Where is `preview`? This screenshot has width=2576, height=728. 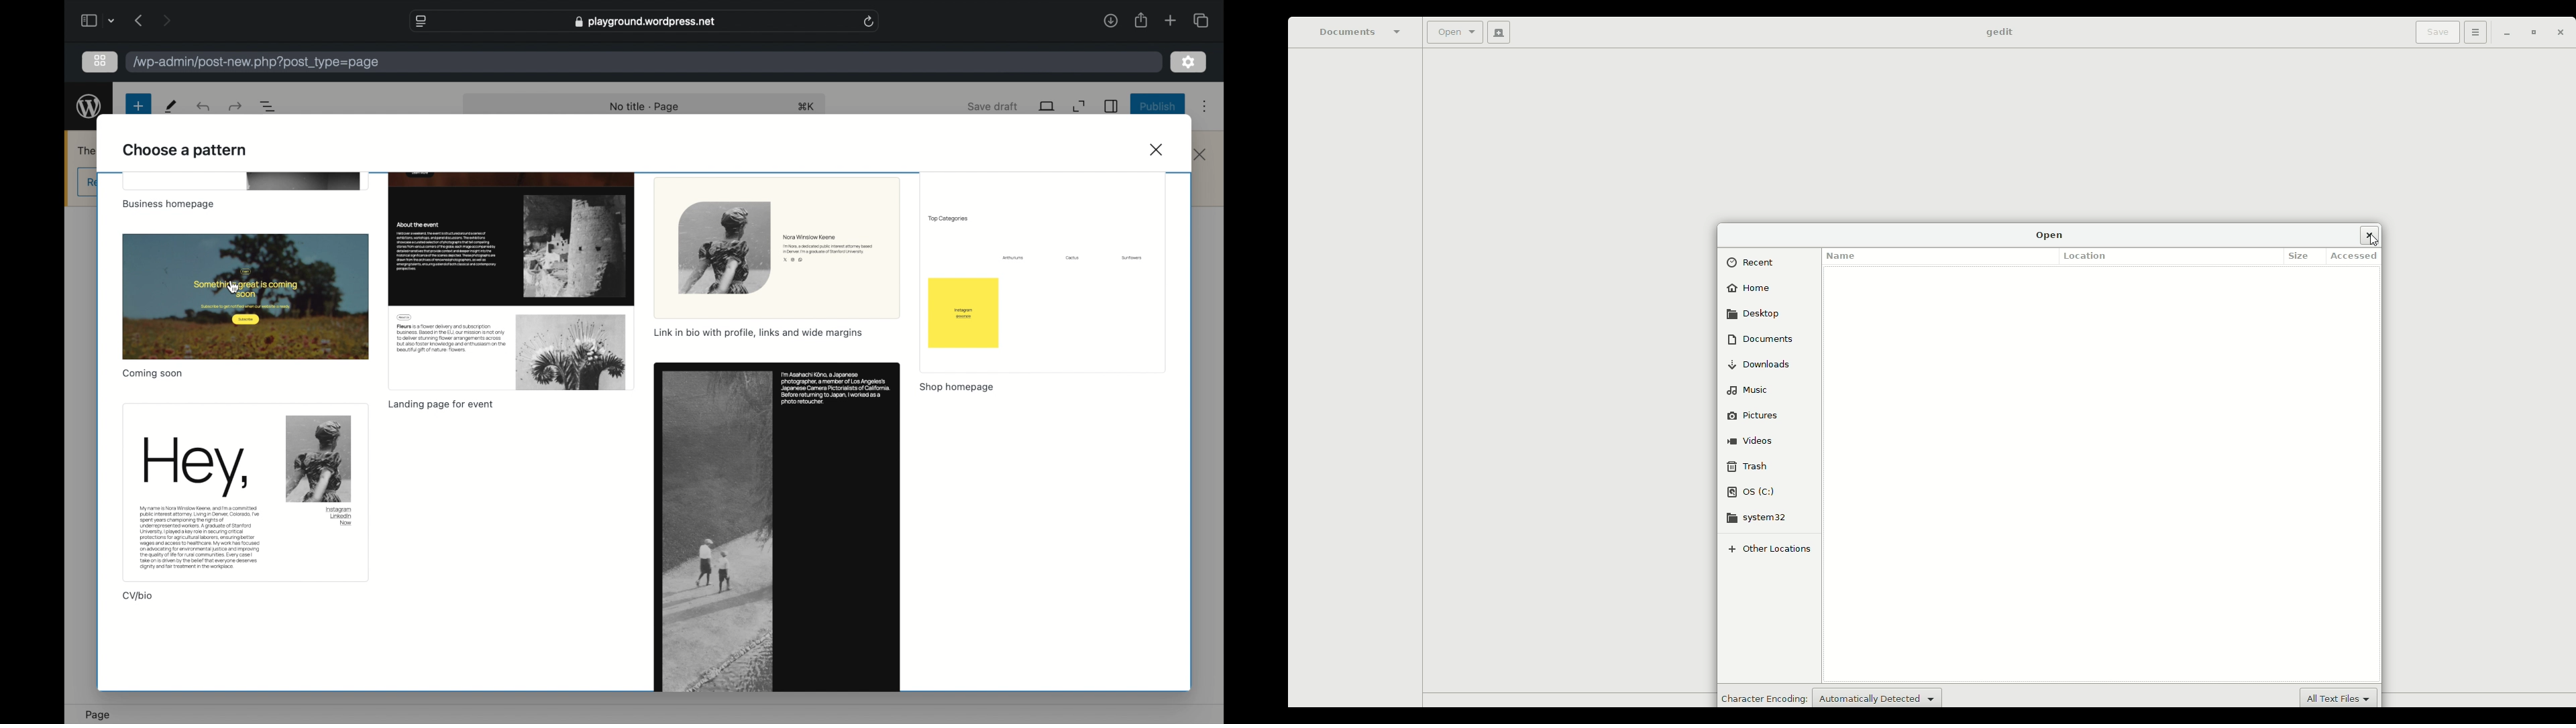 preview is located at coordinates (244, 182).